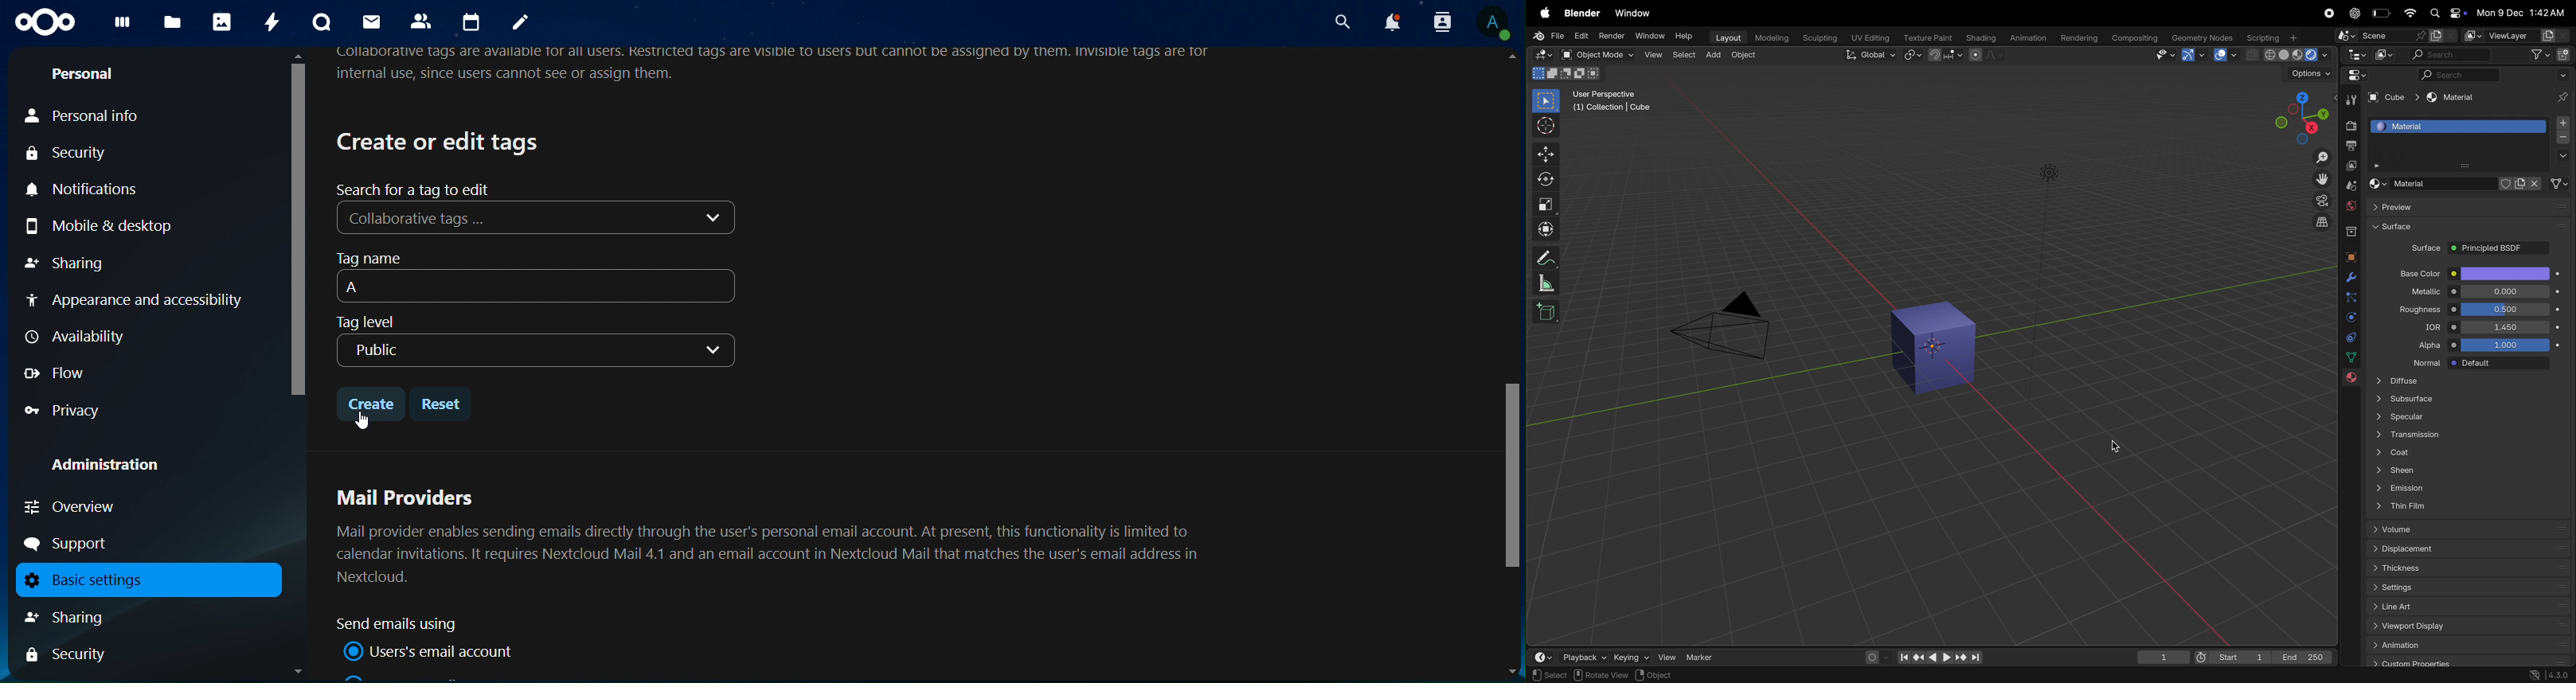  I want to click on idr, so click(2425, 328).